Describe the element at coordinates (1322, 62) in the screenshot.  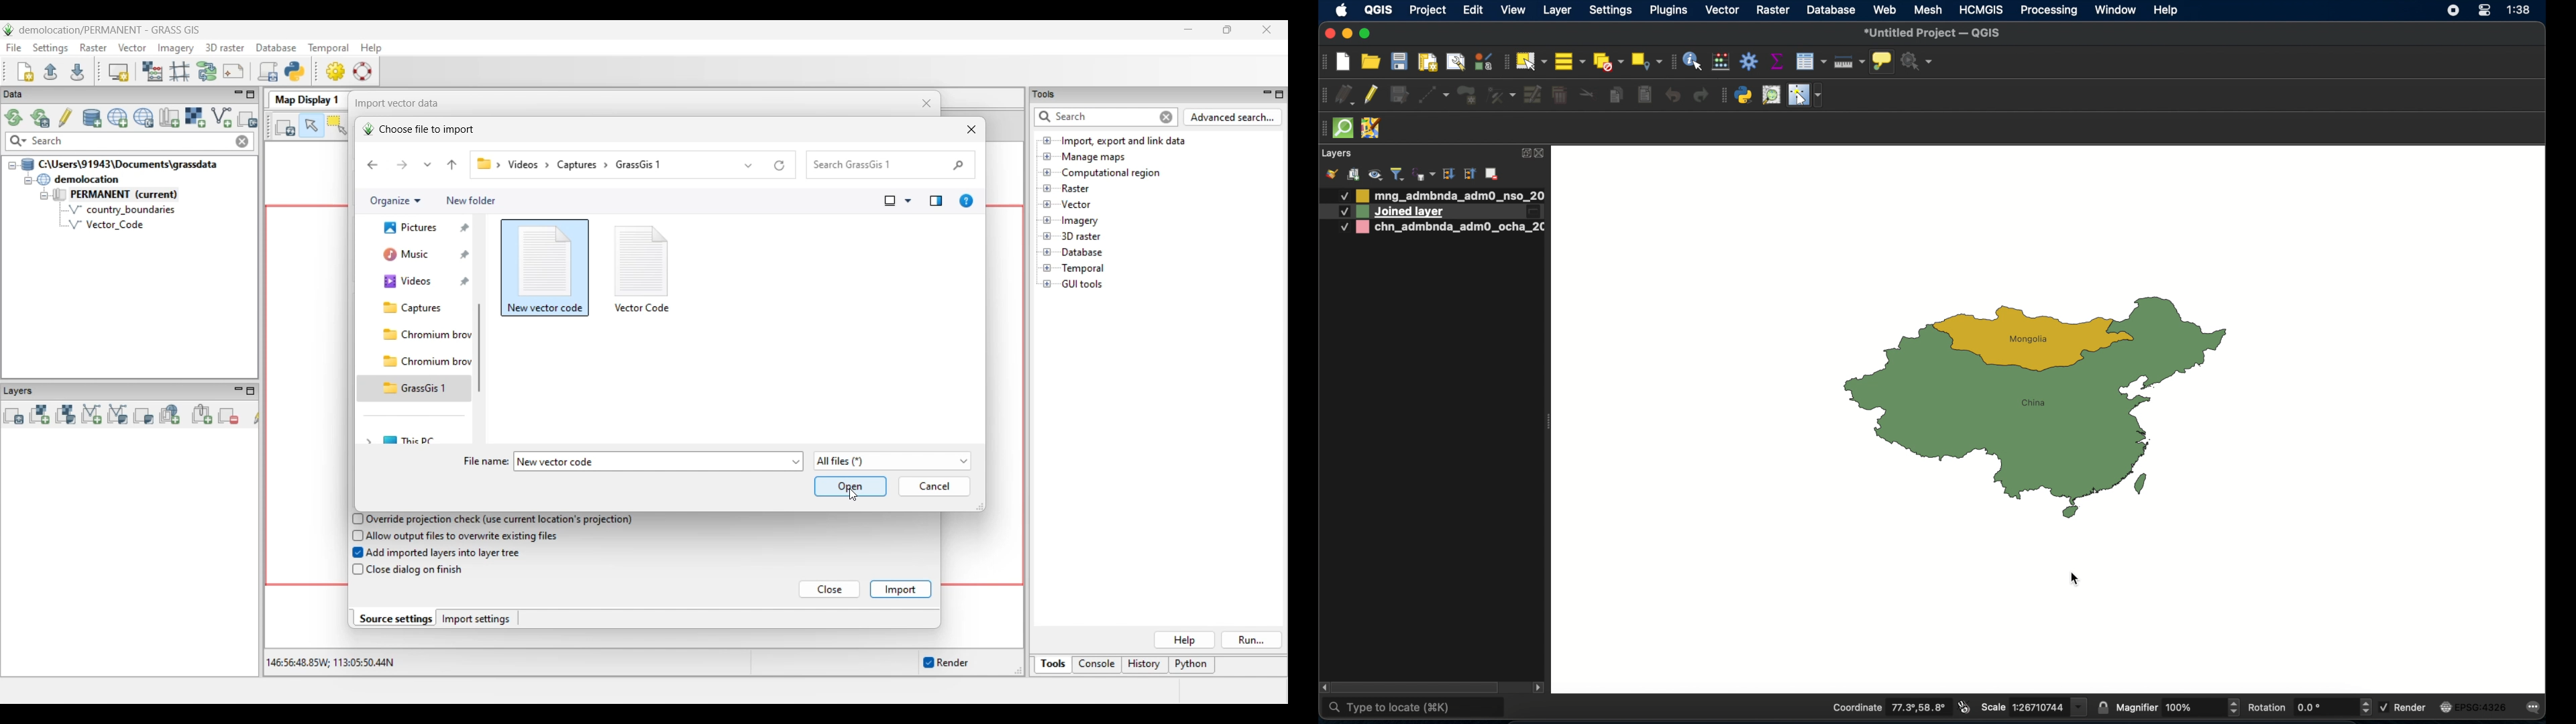
I see `project toolbar` at that location.